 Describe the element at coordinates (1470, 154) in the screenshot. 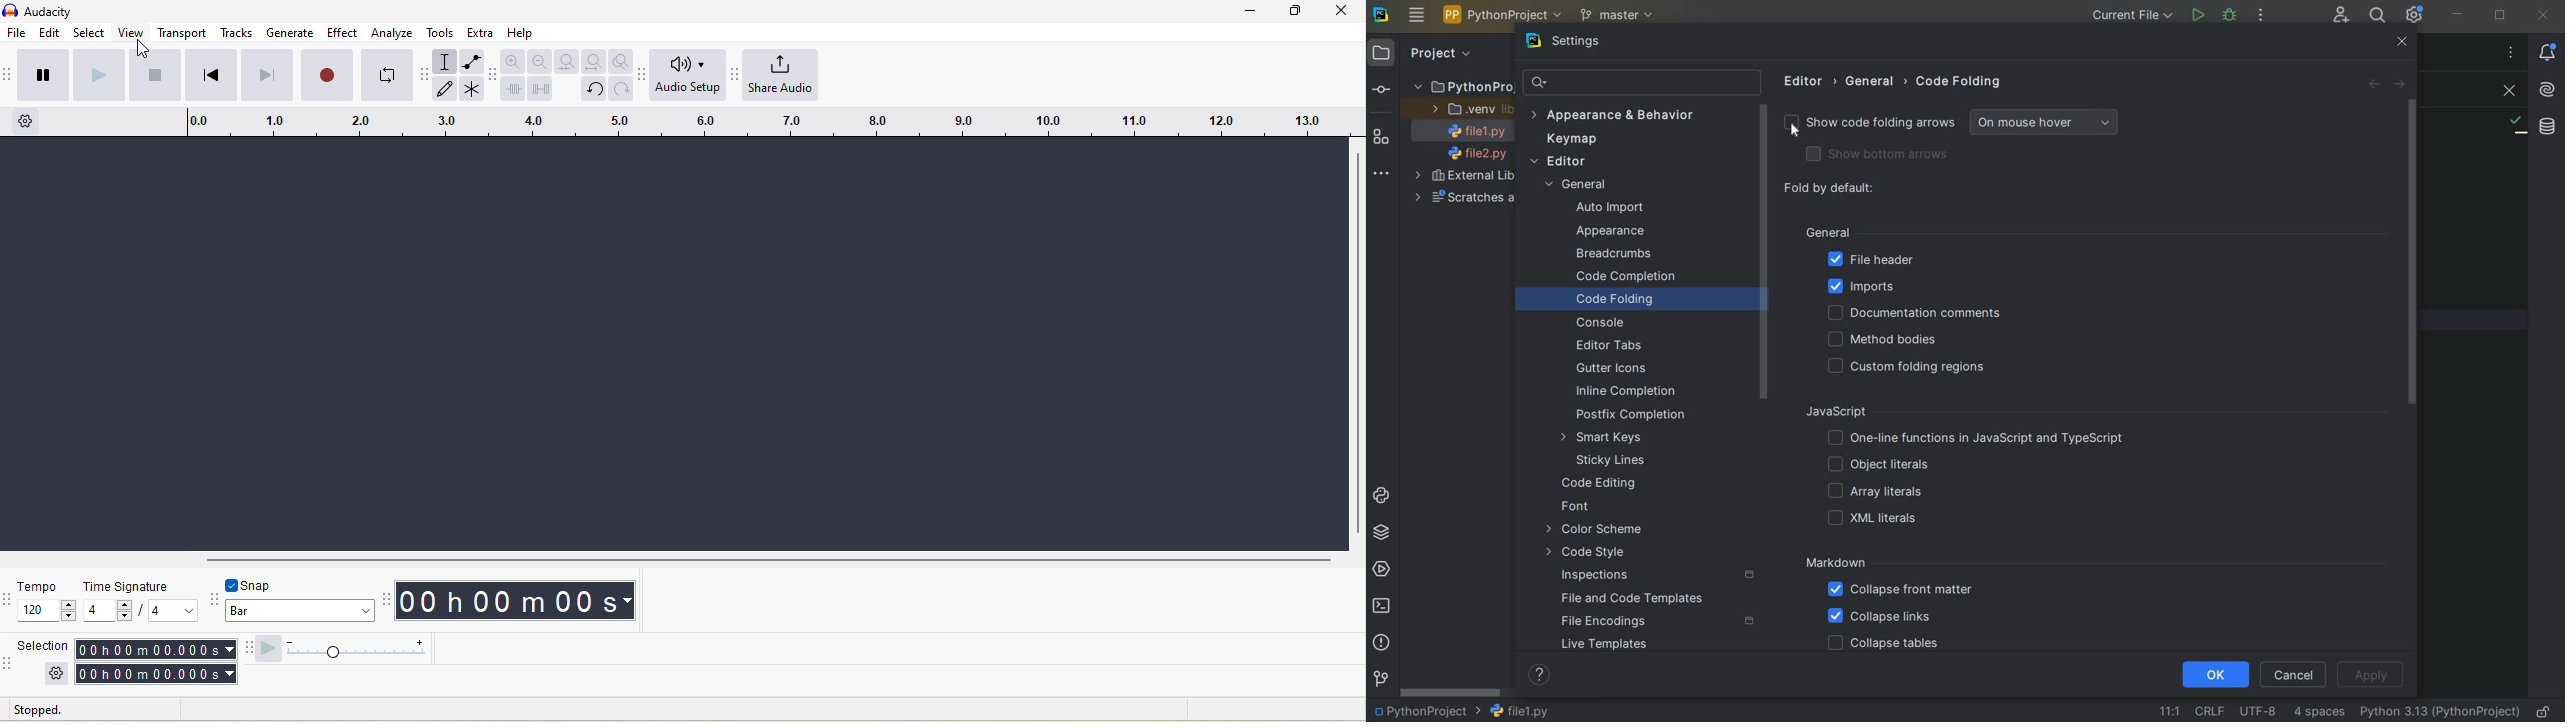

I see `FILE NAME 2` at that location.